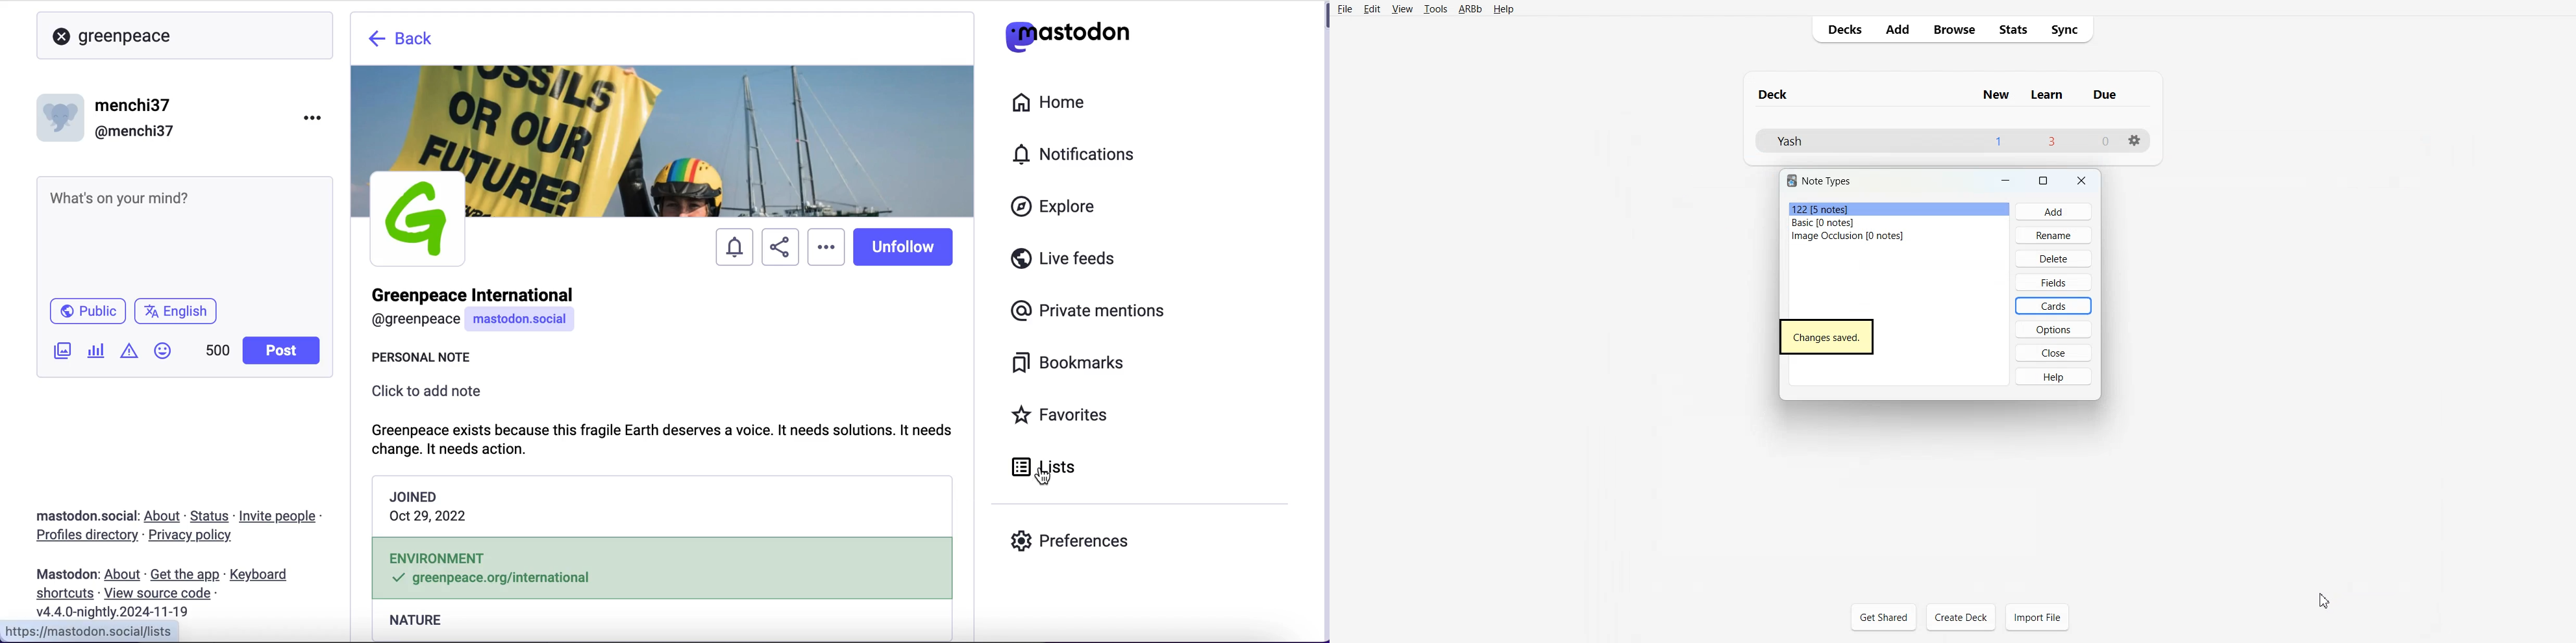  Describe the element at coordinates (1503, 10) in the screenshot. I see `Help` at that location.